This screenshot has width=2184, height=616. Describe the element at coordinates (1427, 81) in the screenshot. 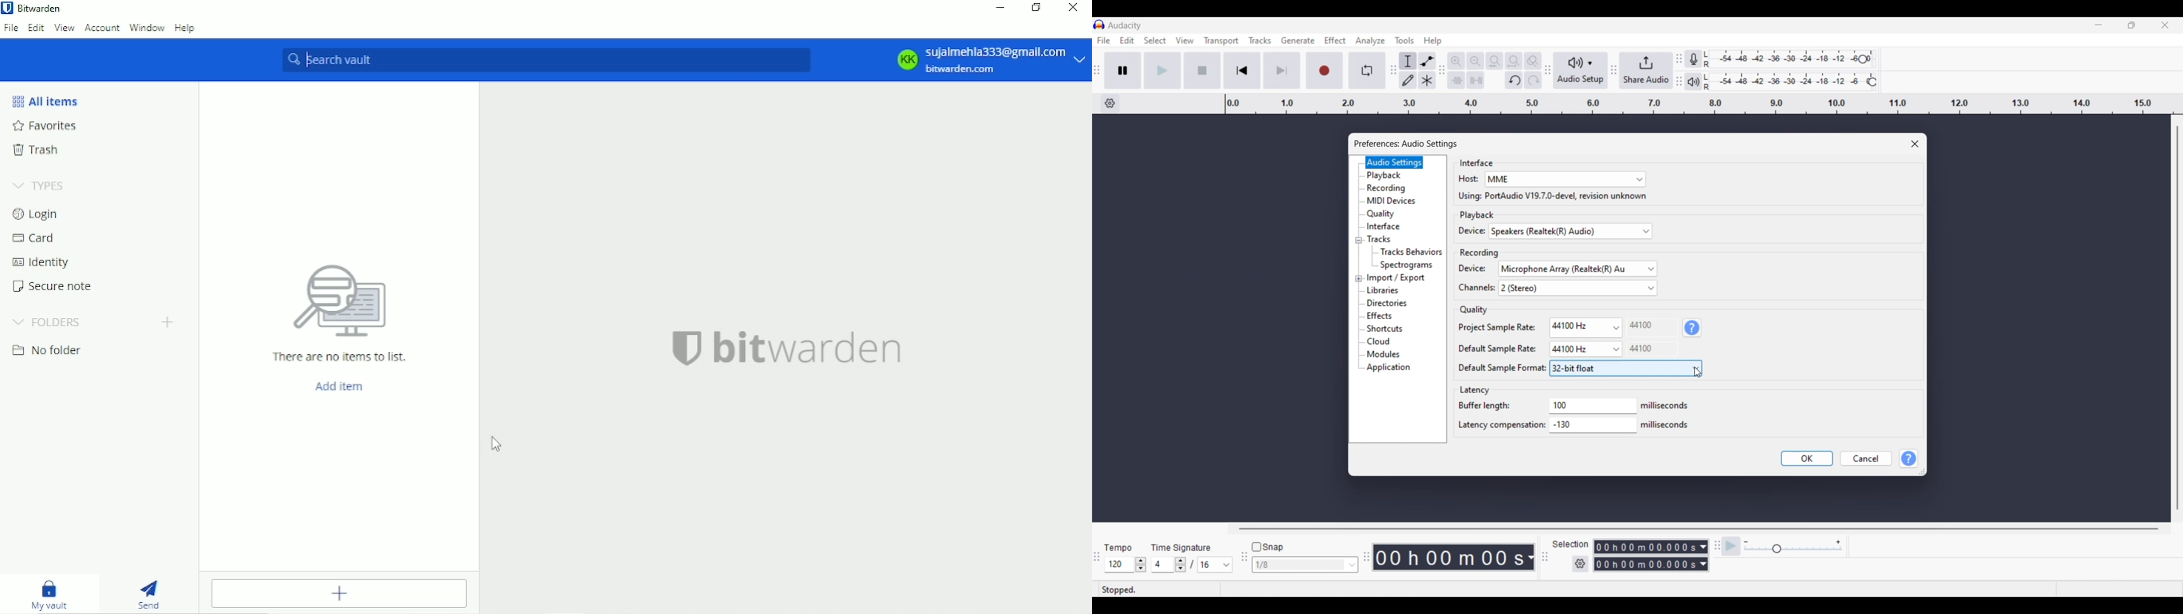

I see `Multitool` at that location.